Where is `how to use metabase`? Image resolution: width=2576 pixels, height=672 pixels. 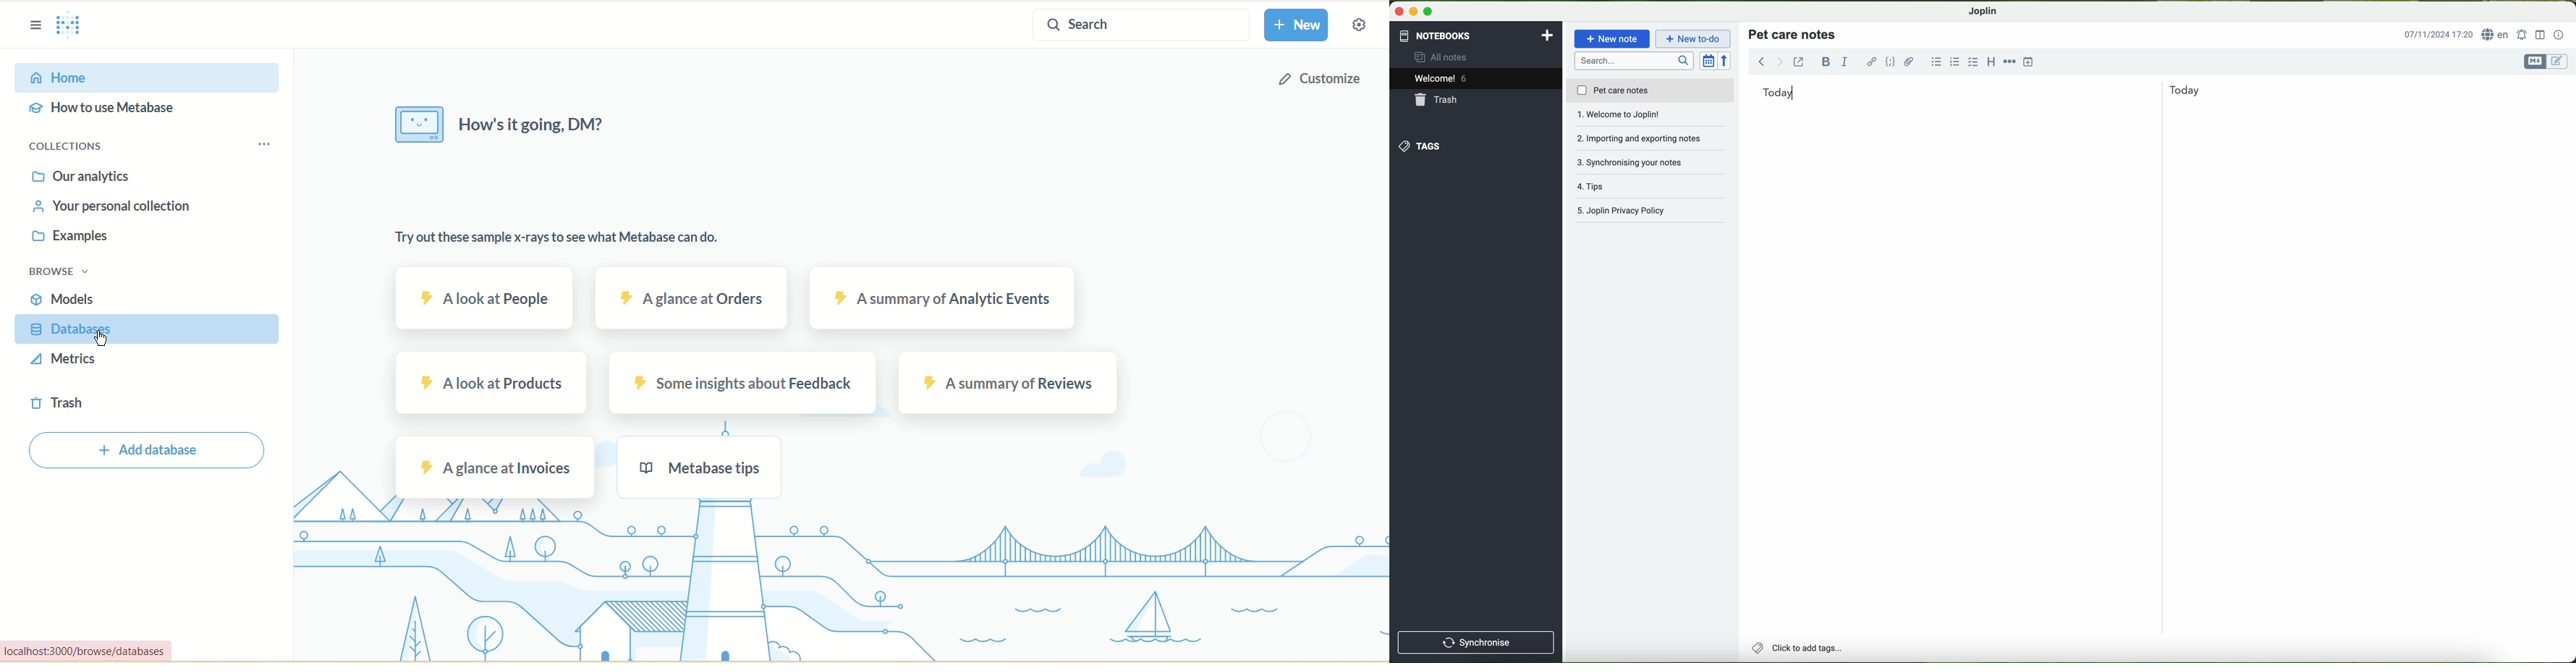 how to use metabase is located at coordinates (101, 109).